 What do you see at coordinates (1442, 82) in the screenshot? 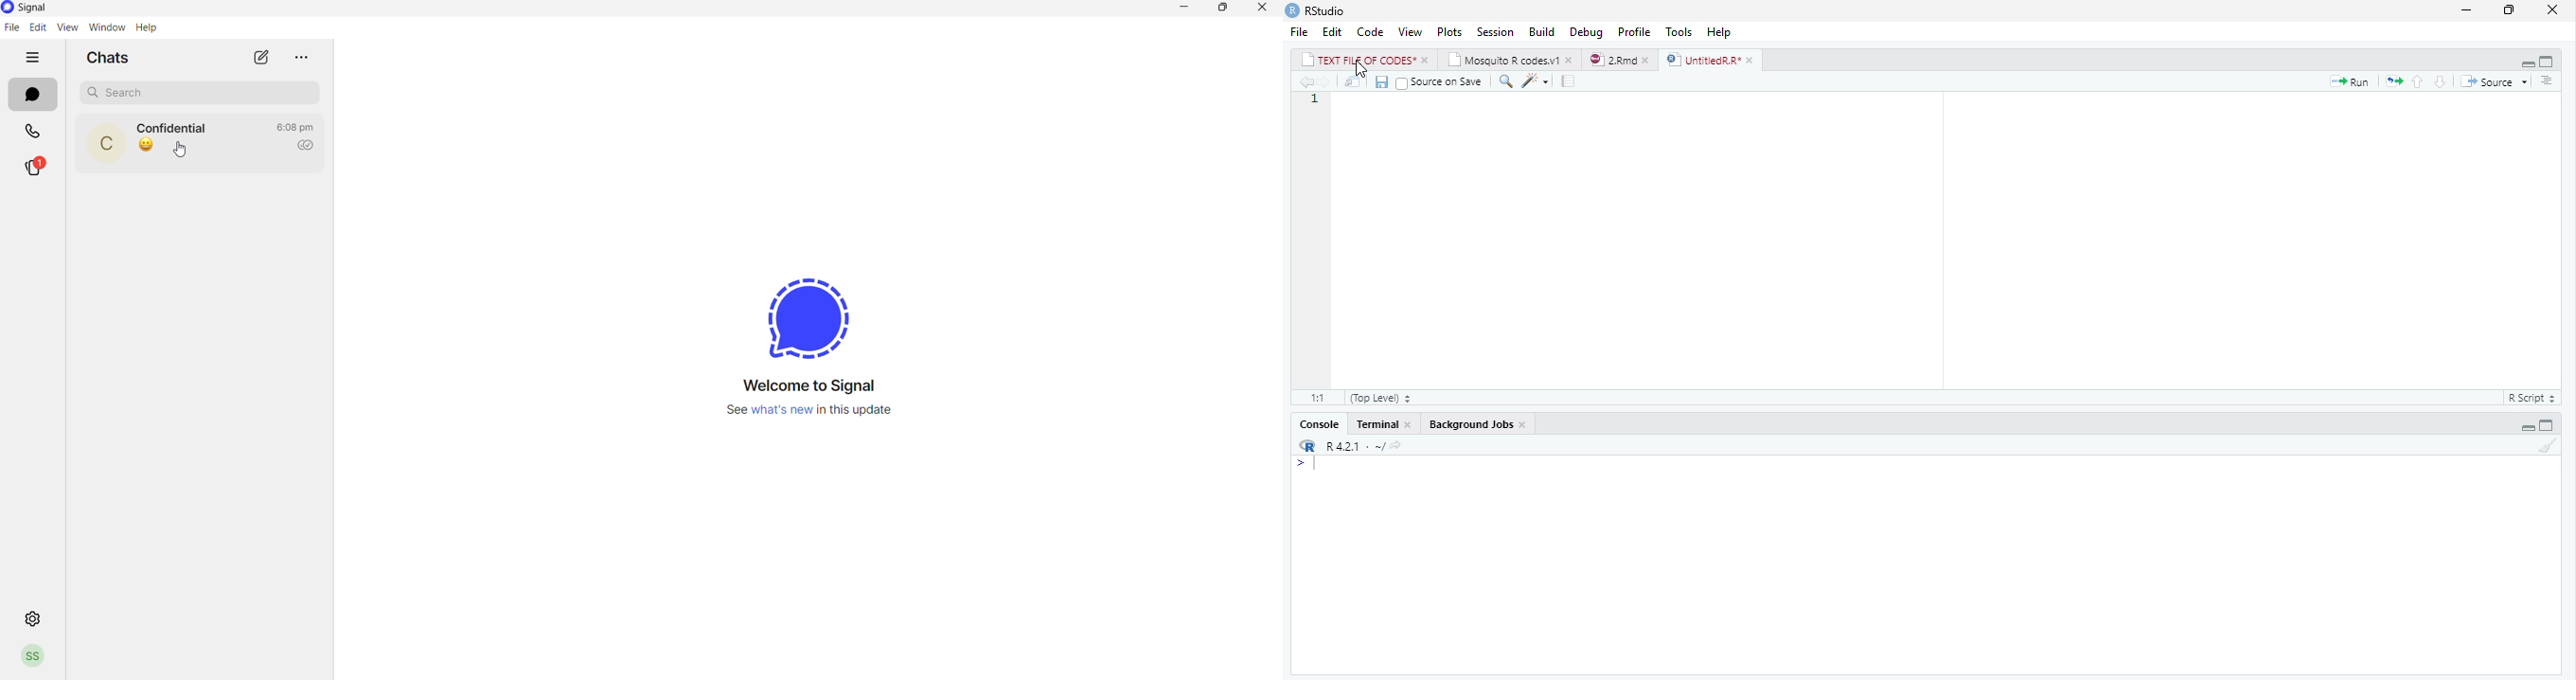
I see `source on save` at bounding box center [1442, 82].